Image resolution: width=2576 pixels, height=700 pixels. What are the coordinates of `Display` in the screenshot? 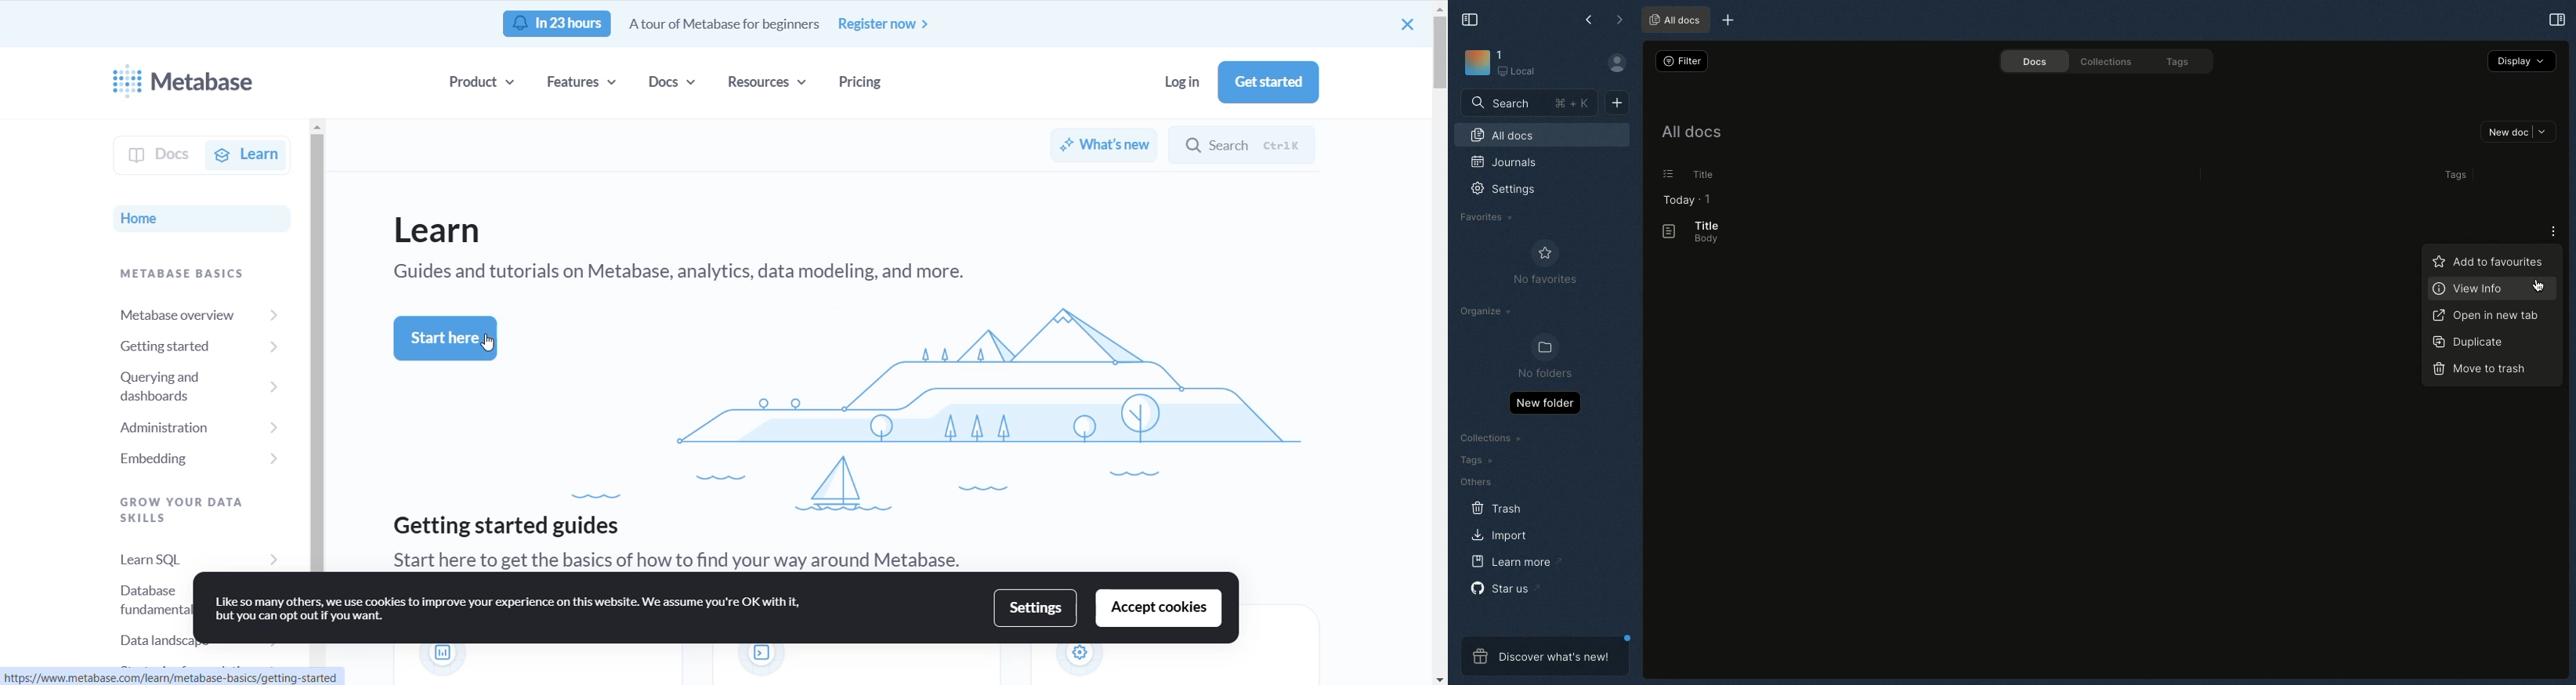 It's located at (2522, 60).